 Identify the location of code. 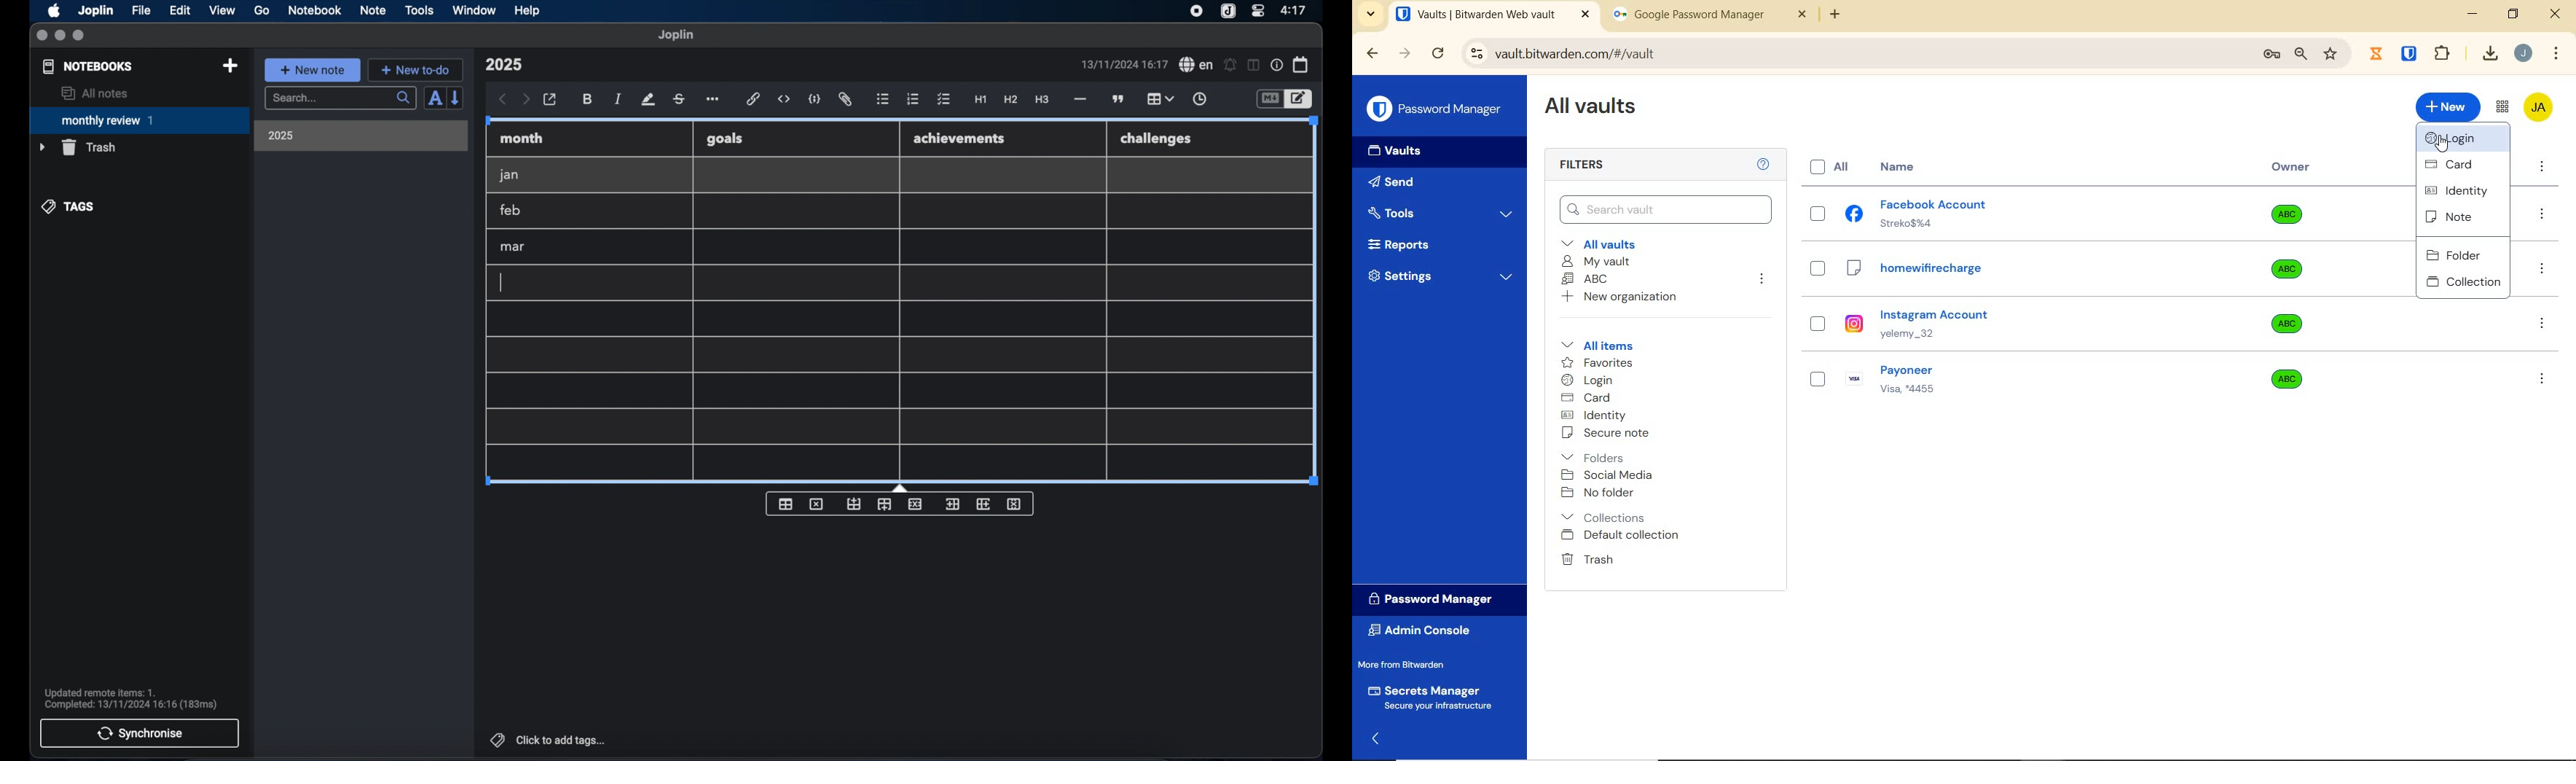
(815, 100).